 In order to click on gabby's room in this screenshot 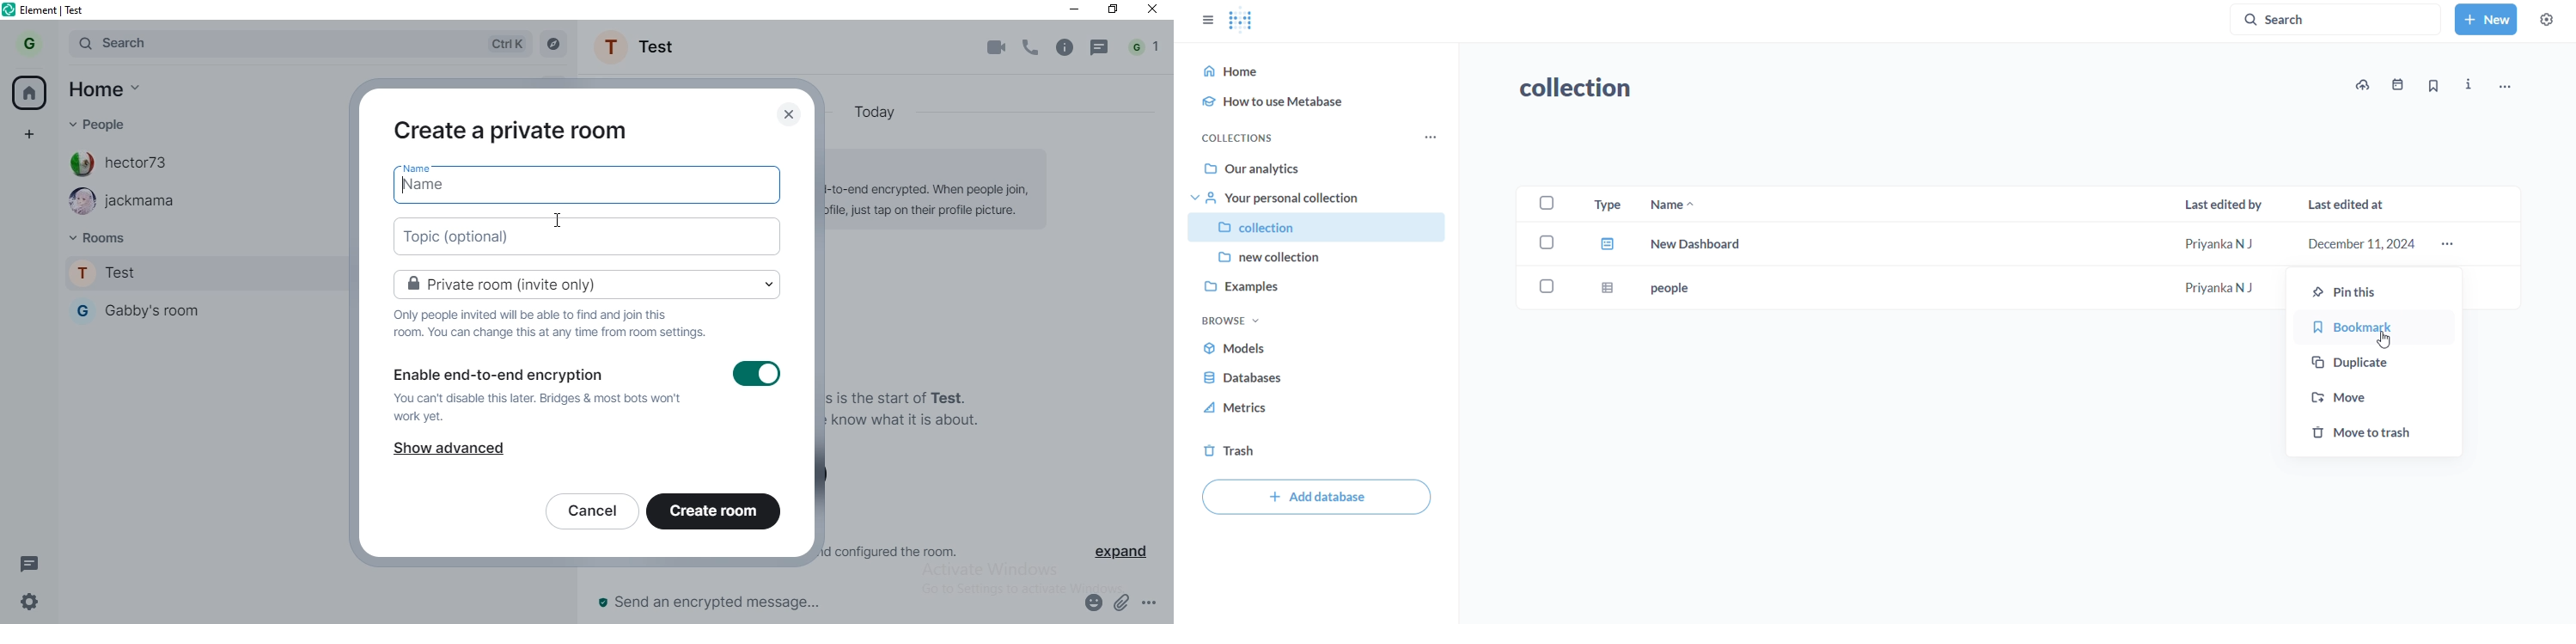, I will do `click(204, 309)`.